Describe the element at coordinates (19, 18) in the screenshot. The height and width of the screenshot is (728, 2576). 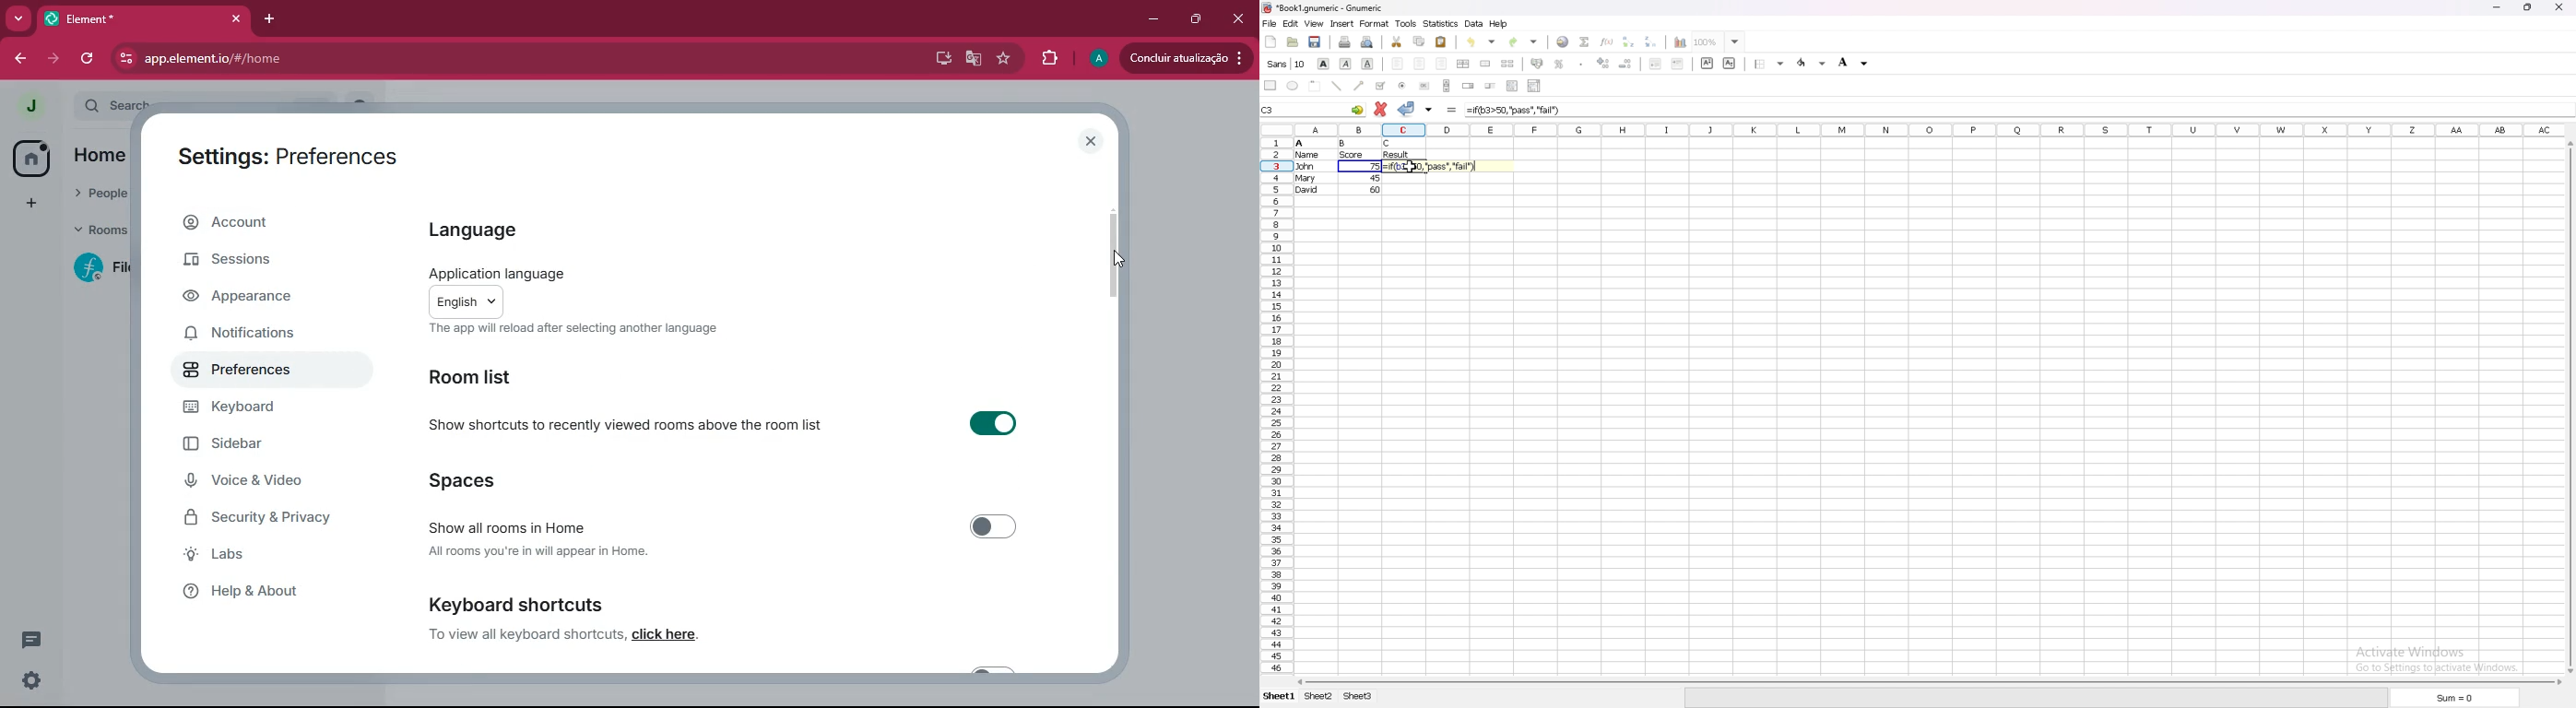
I see `more` at that location.